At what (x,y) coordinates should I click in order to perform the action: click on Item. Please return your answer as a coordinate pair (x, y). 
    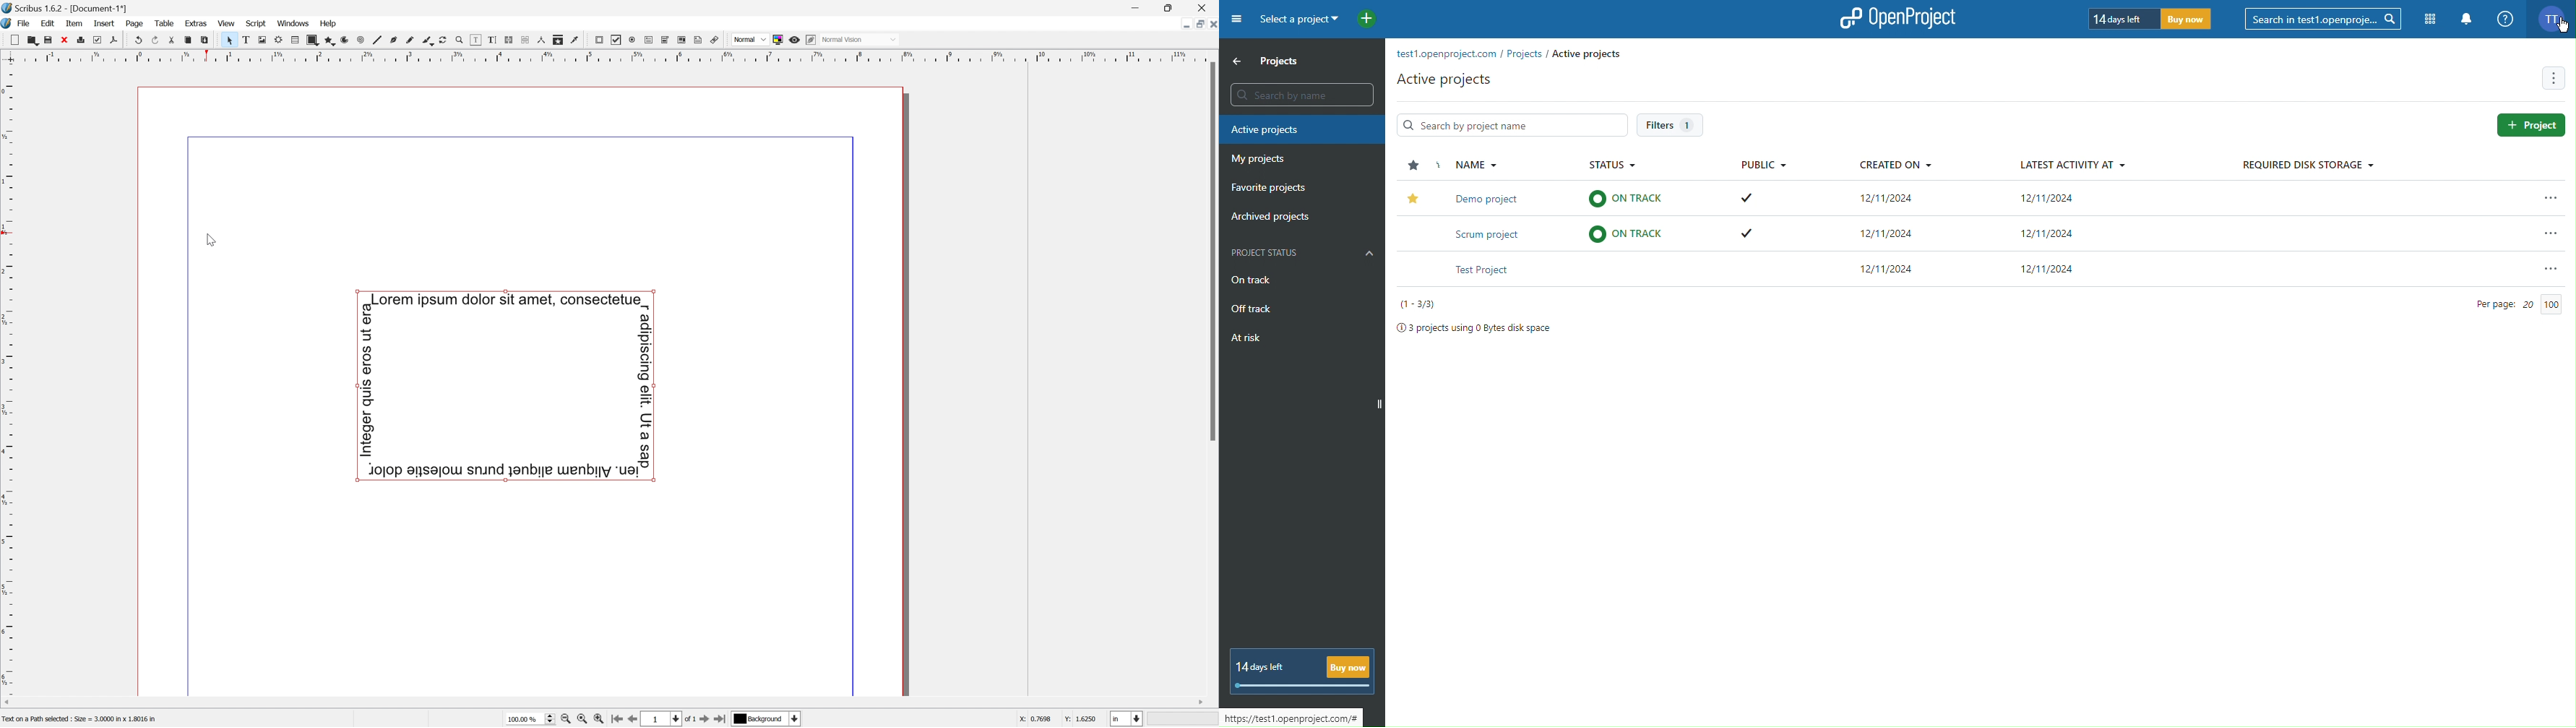
    Looking at the image, I should click on (73, 23).